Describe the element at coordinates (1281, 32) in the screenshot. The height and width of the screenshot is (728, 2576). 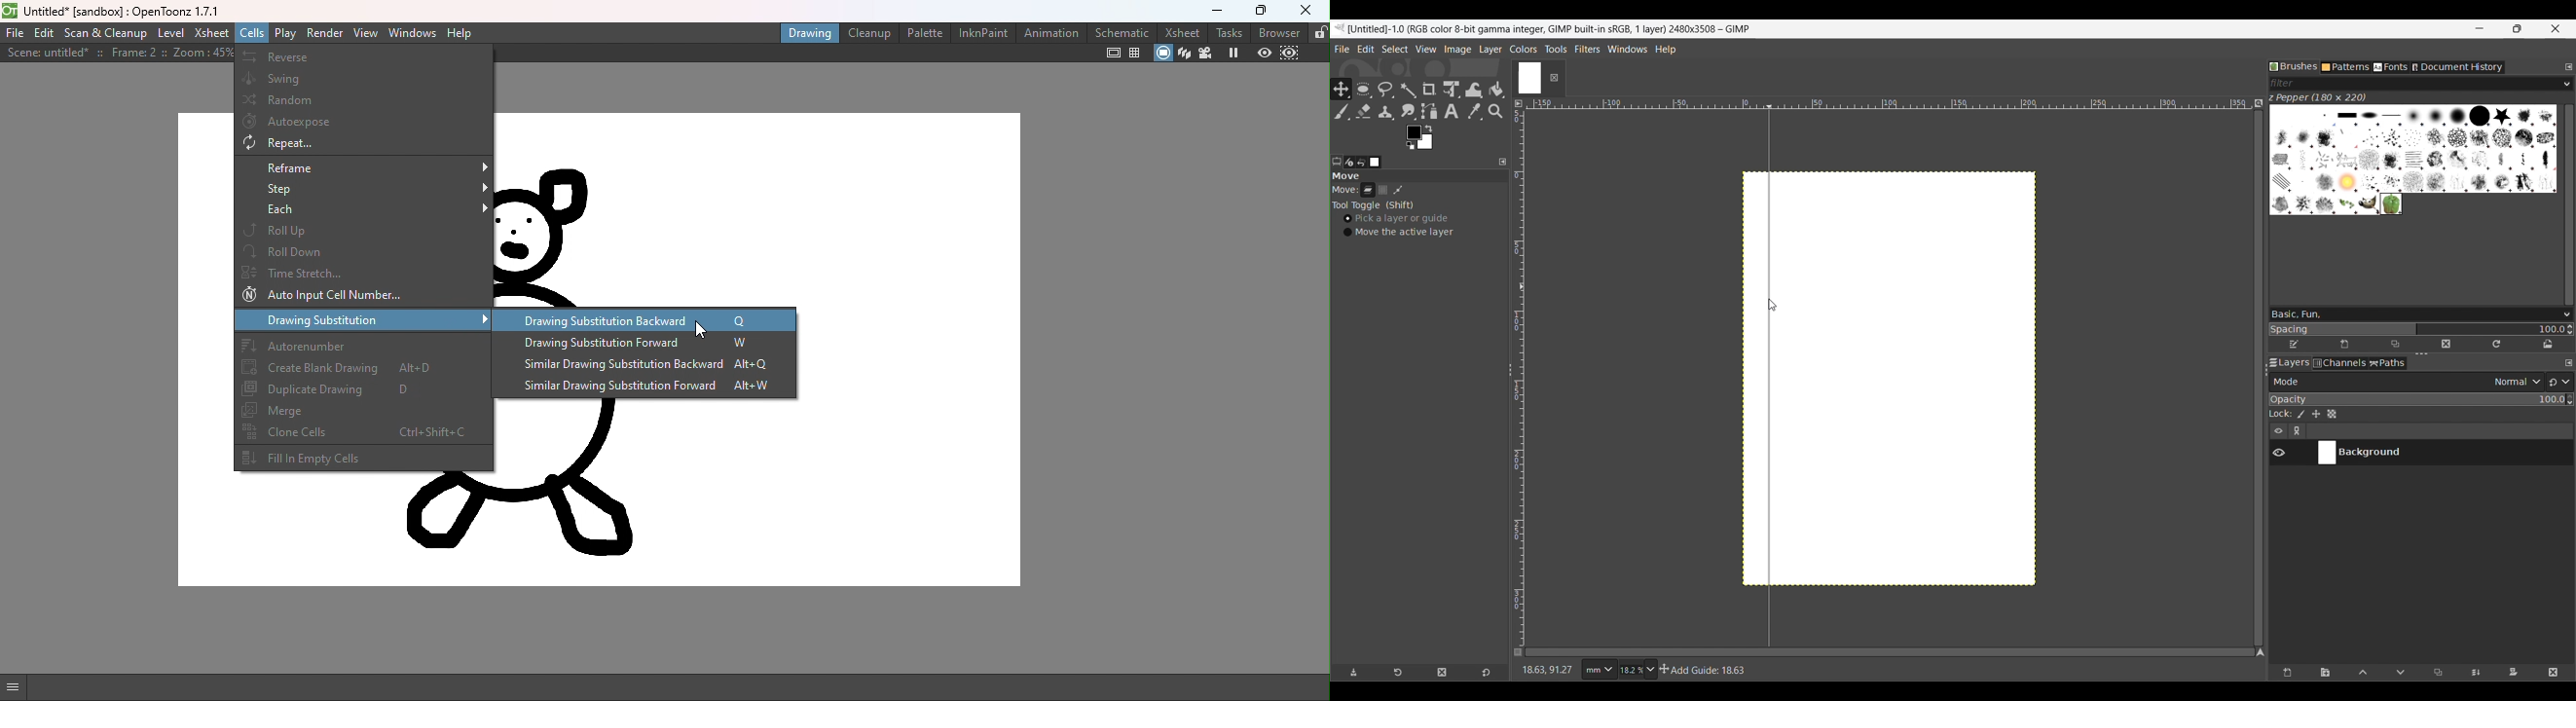
I see `Browser` at that location.